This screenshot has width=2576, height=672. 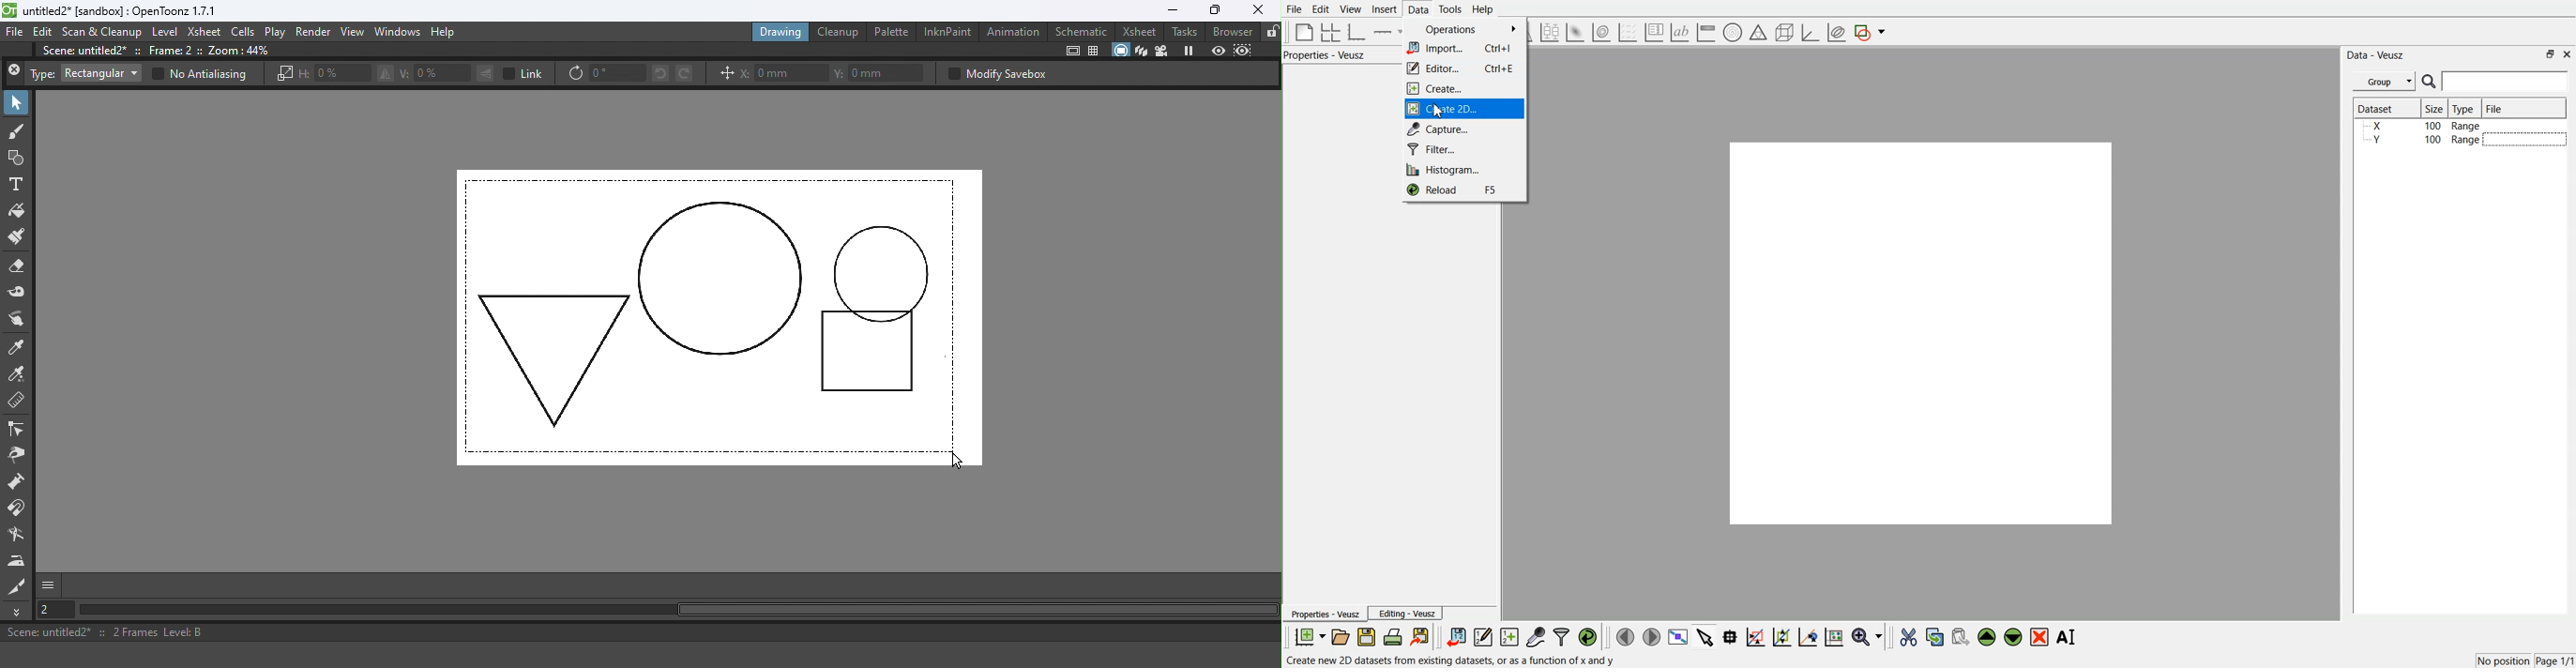 What do you see at coordinates (1304, 32) in the screenshot?
I see `Blank page` at bounding box center [1304, 32].